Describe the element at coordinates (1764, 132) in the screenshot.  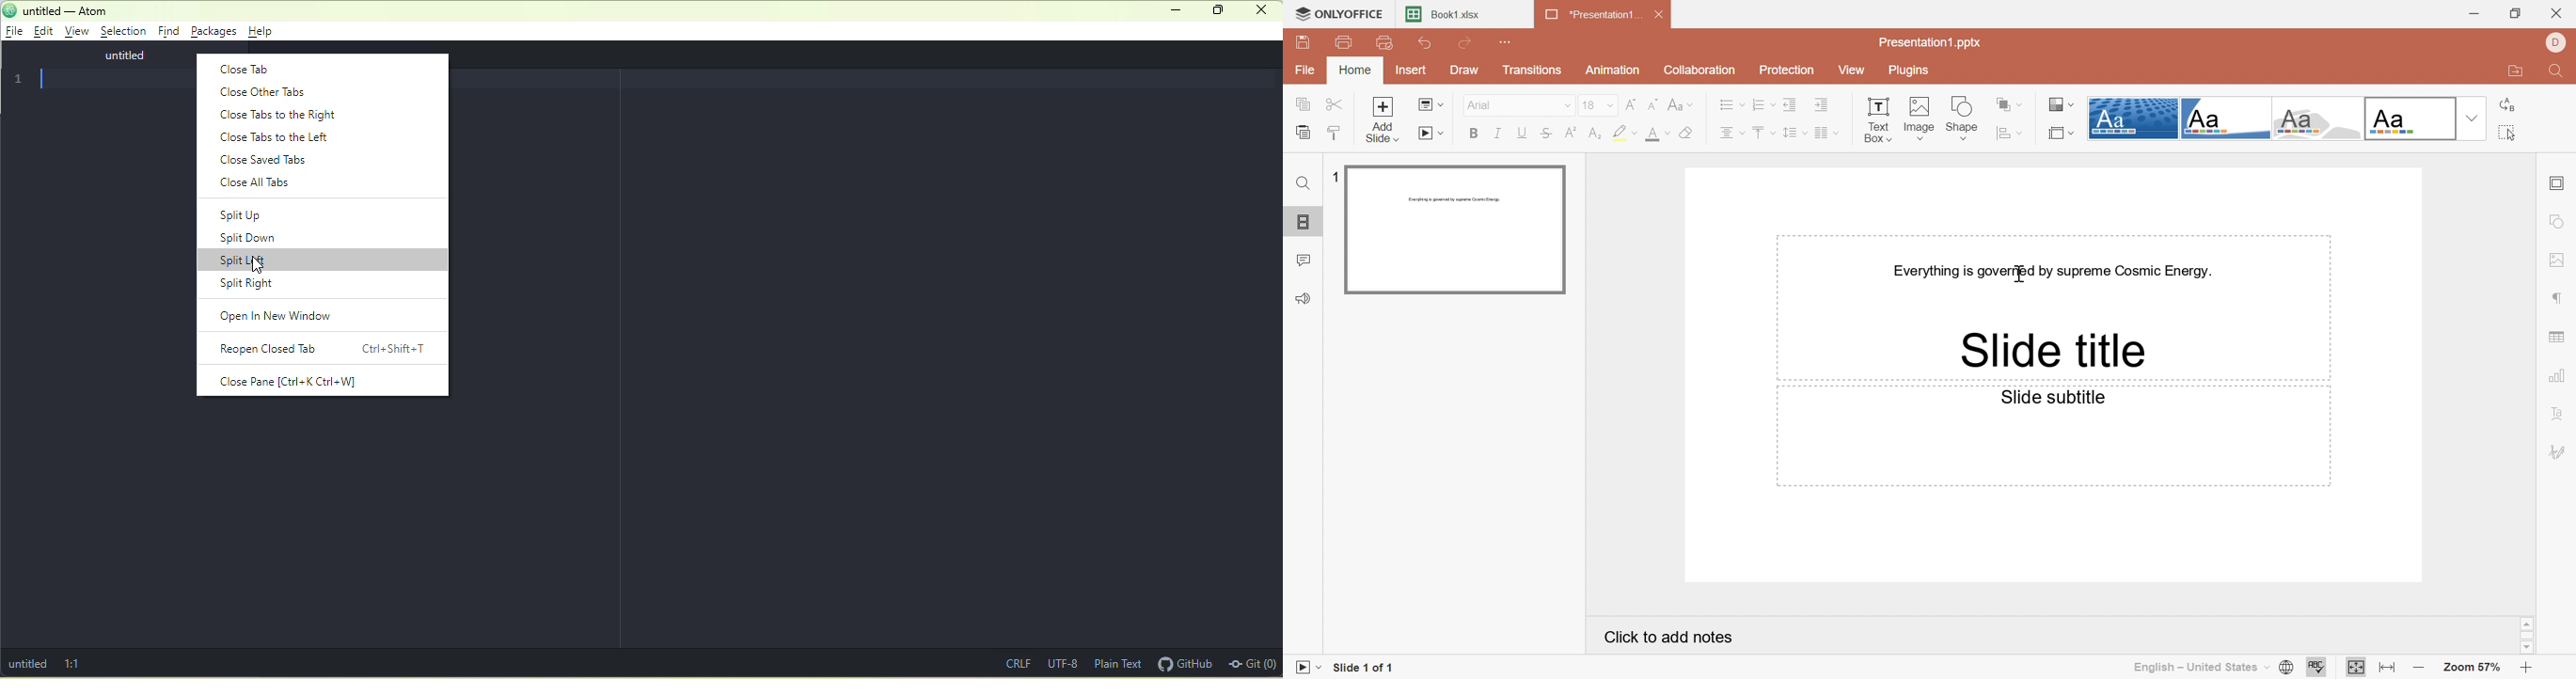
I see `Align top` at that location.